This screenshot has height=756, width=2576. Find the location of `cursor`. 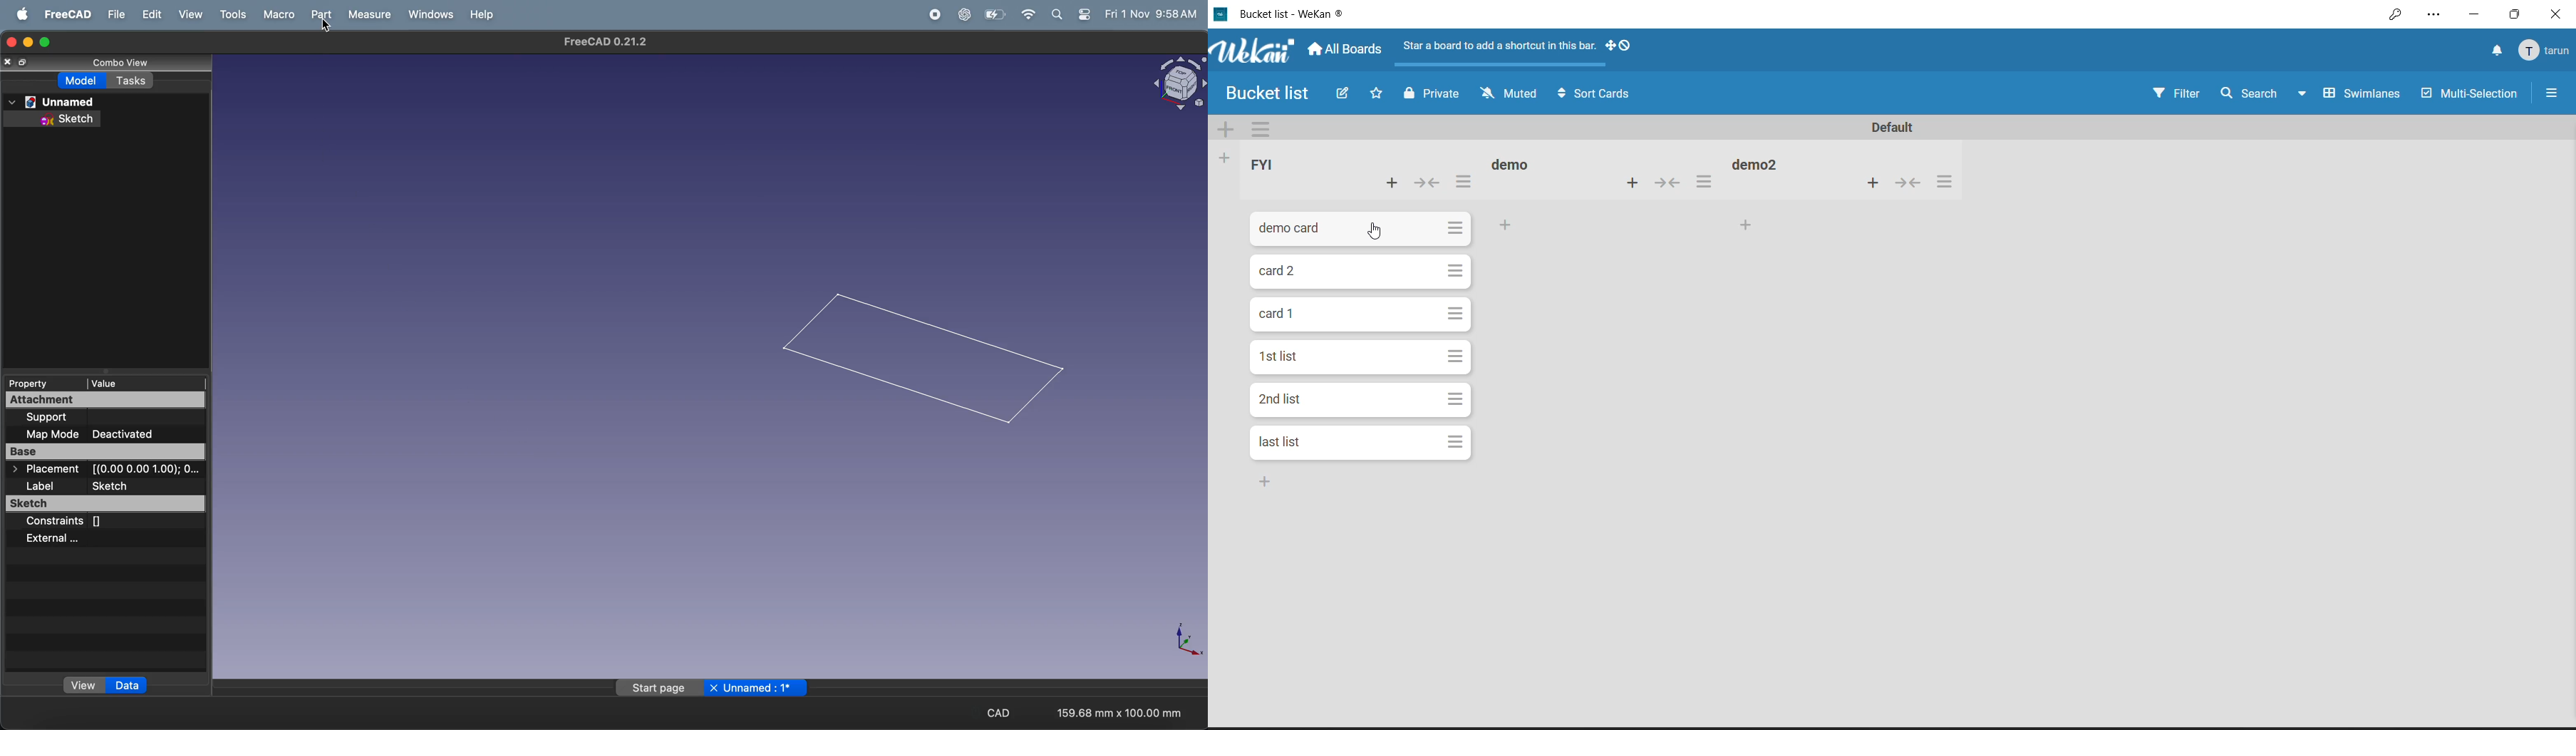

cursor is located at coordinates (1377, 230).